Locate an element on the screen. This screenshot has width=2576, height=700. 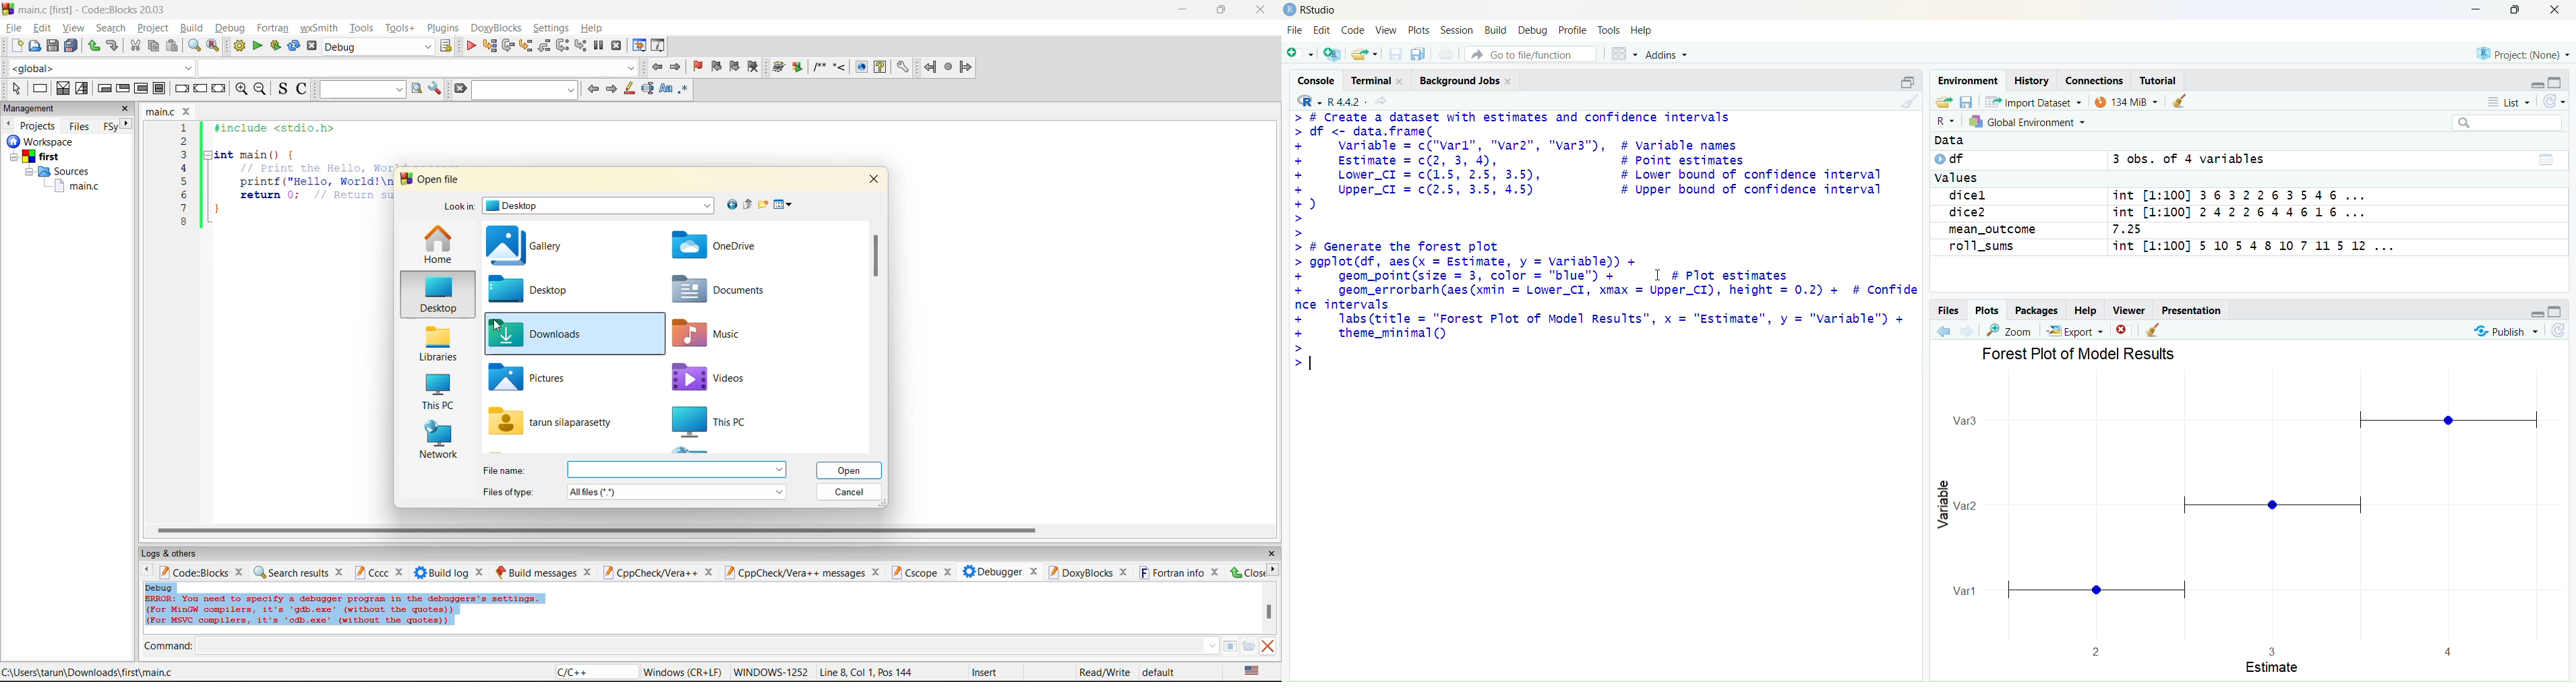
close is located at coordinates (1124, 573).